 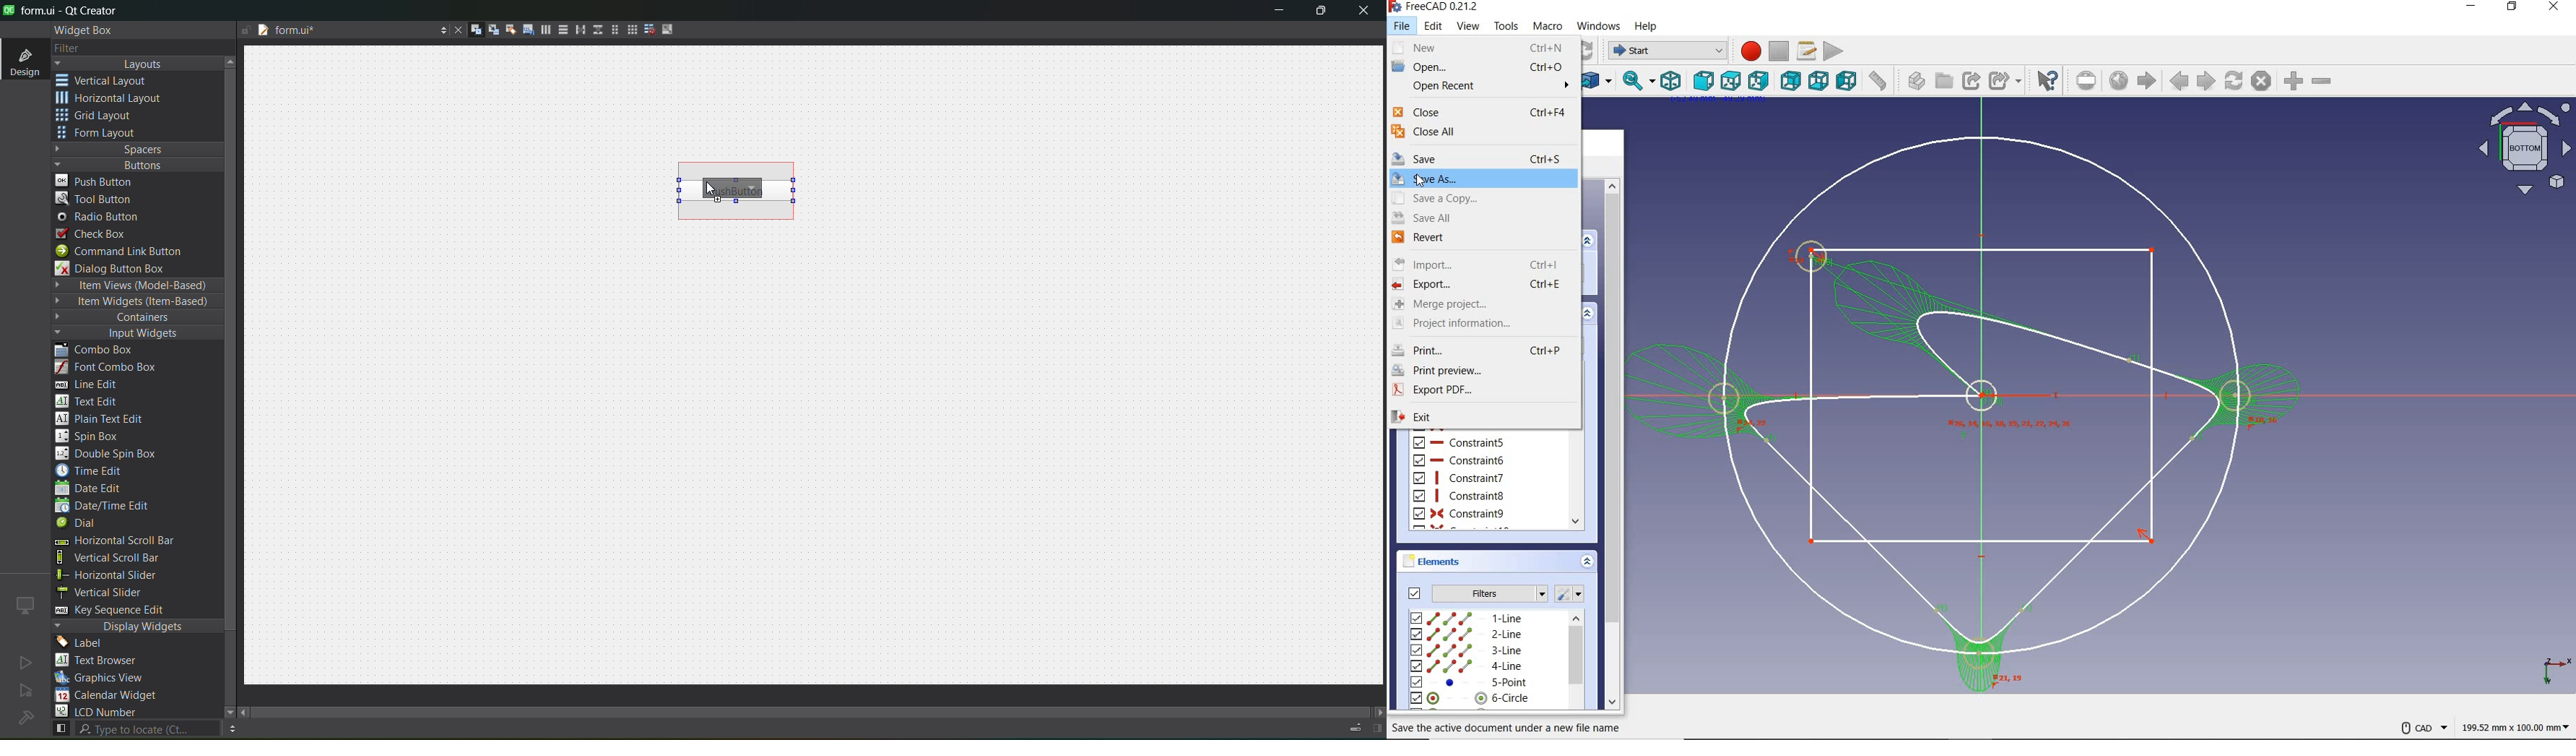 What do you see at coordinates (1471, 698) in the screenshot?
I see `6-circle` at bounding box center [1471, 698].